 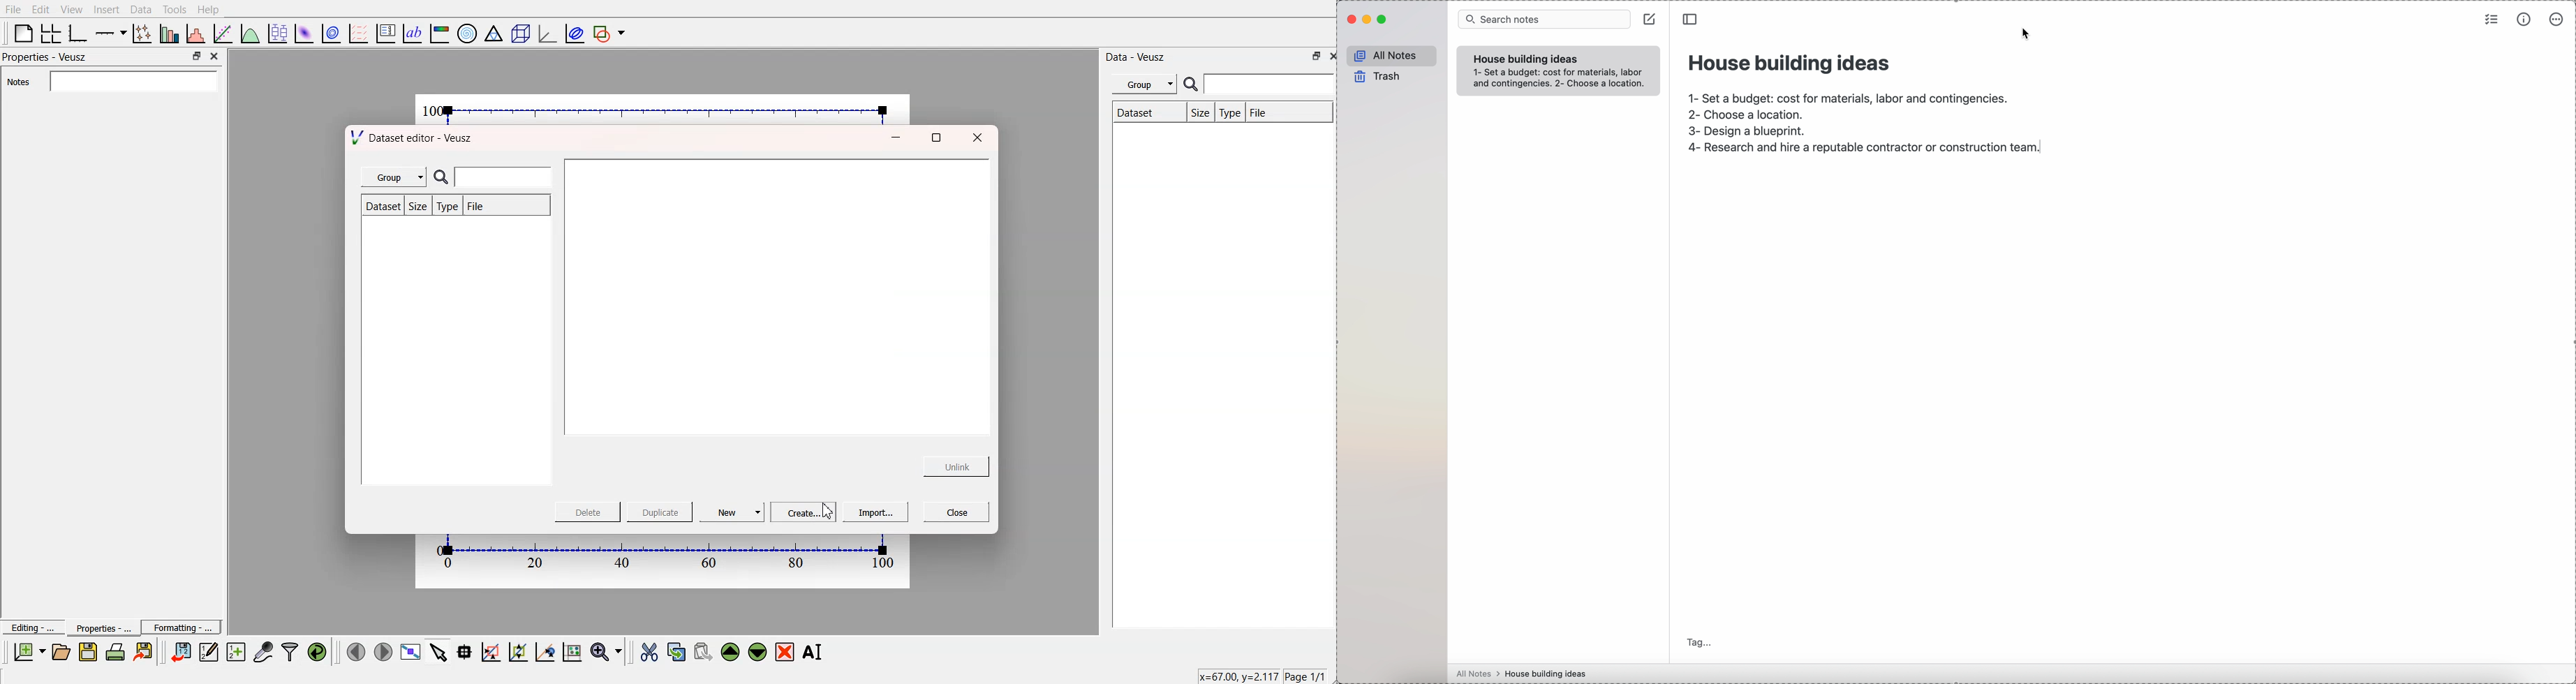 What do you see at coordinates (143, 34) in the screenshot?
I see `plot points with lines` at bounding box center [143, 34].